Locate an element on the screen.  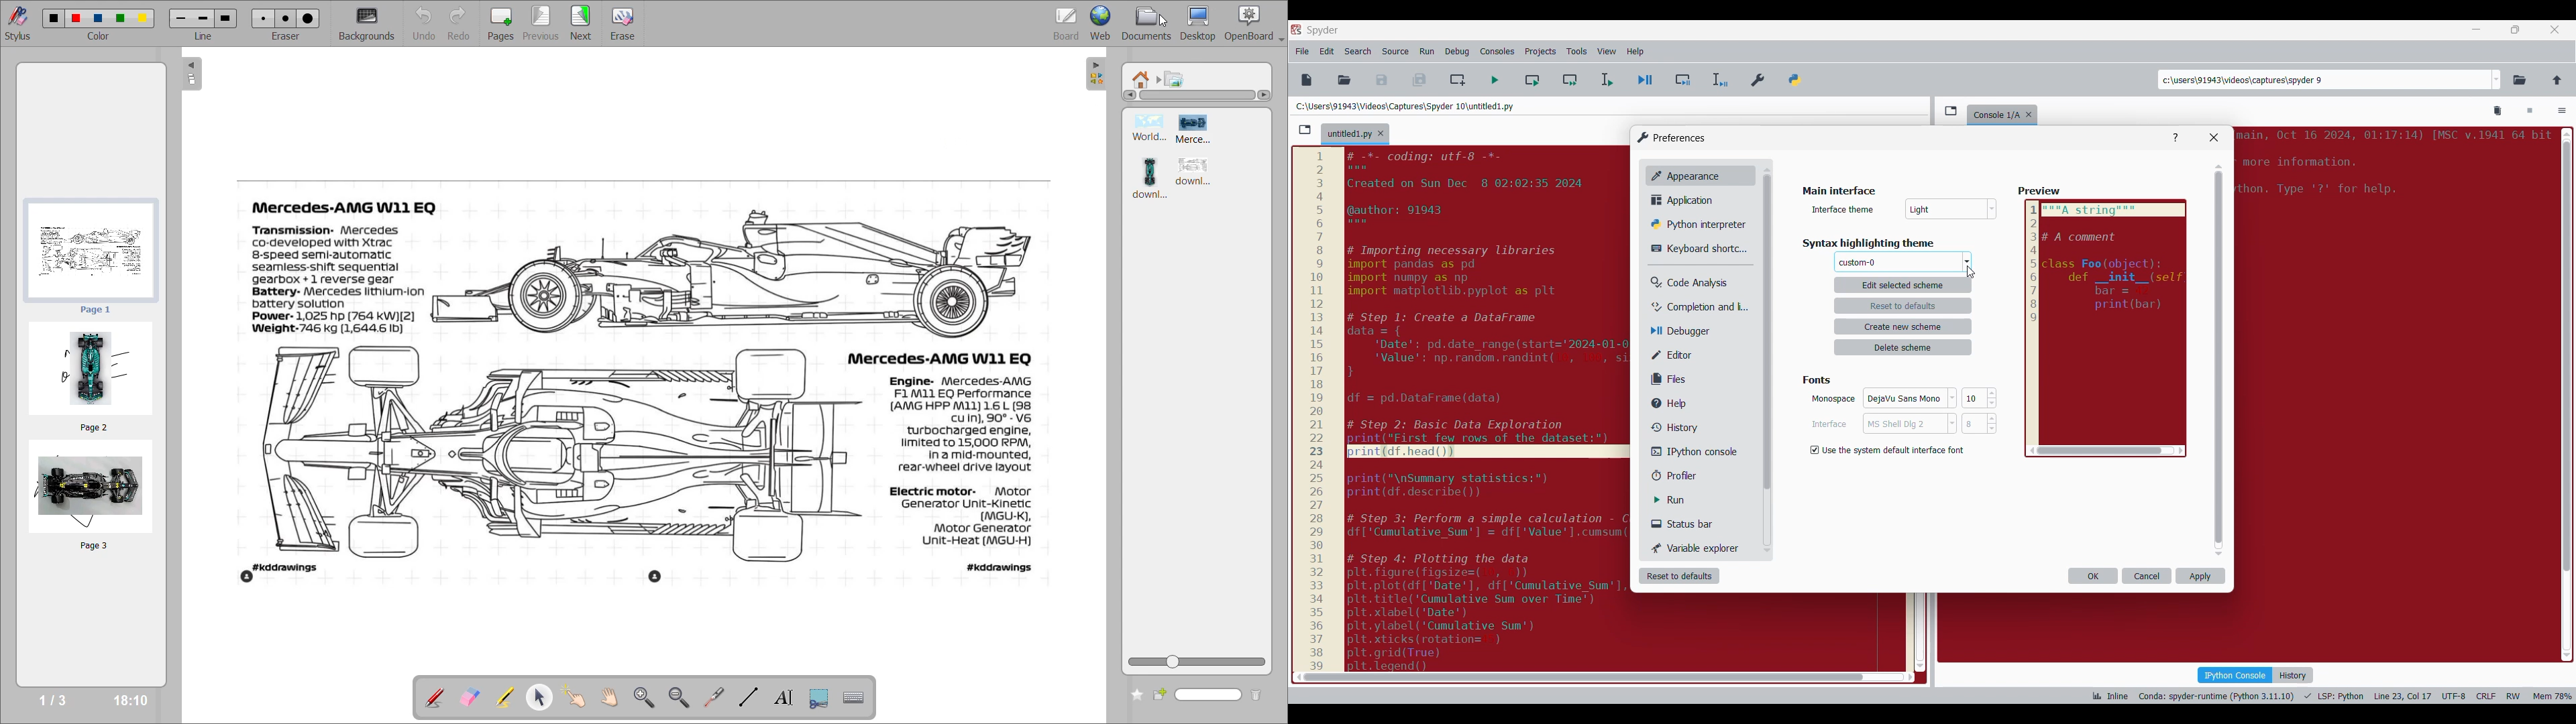
Run current cell is located at coordinates (1532, 80).